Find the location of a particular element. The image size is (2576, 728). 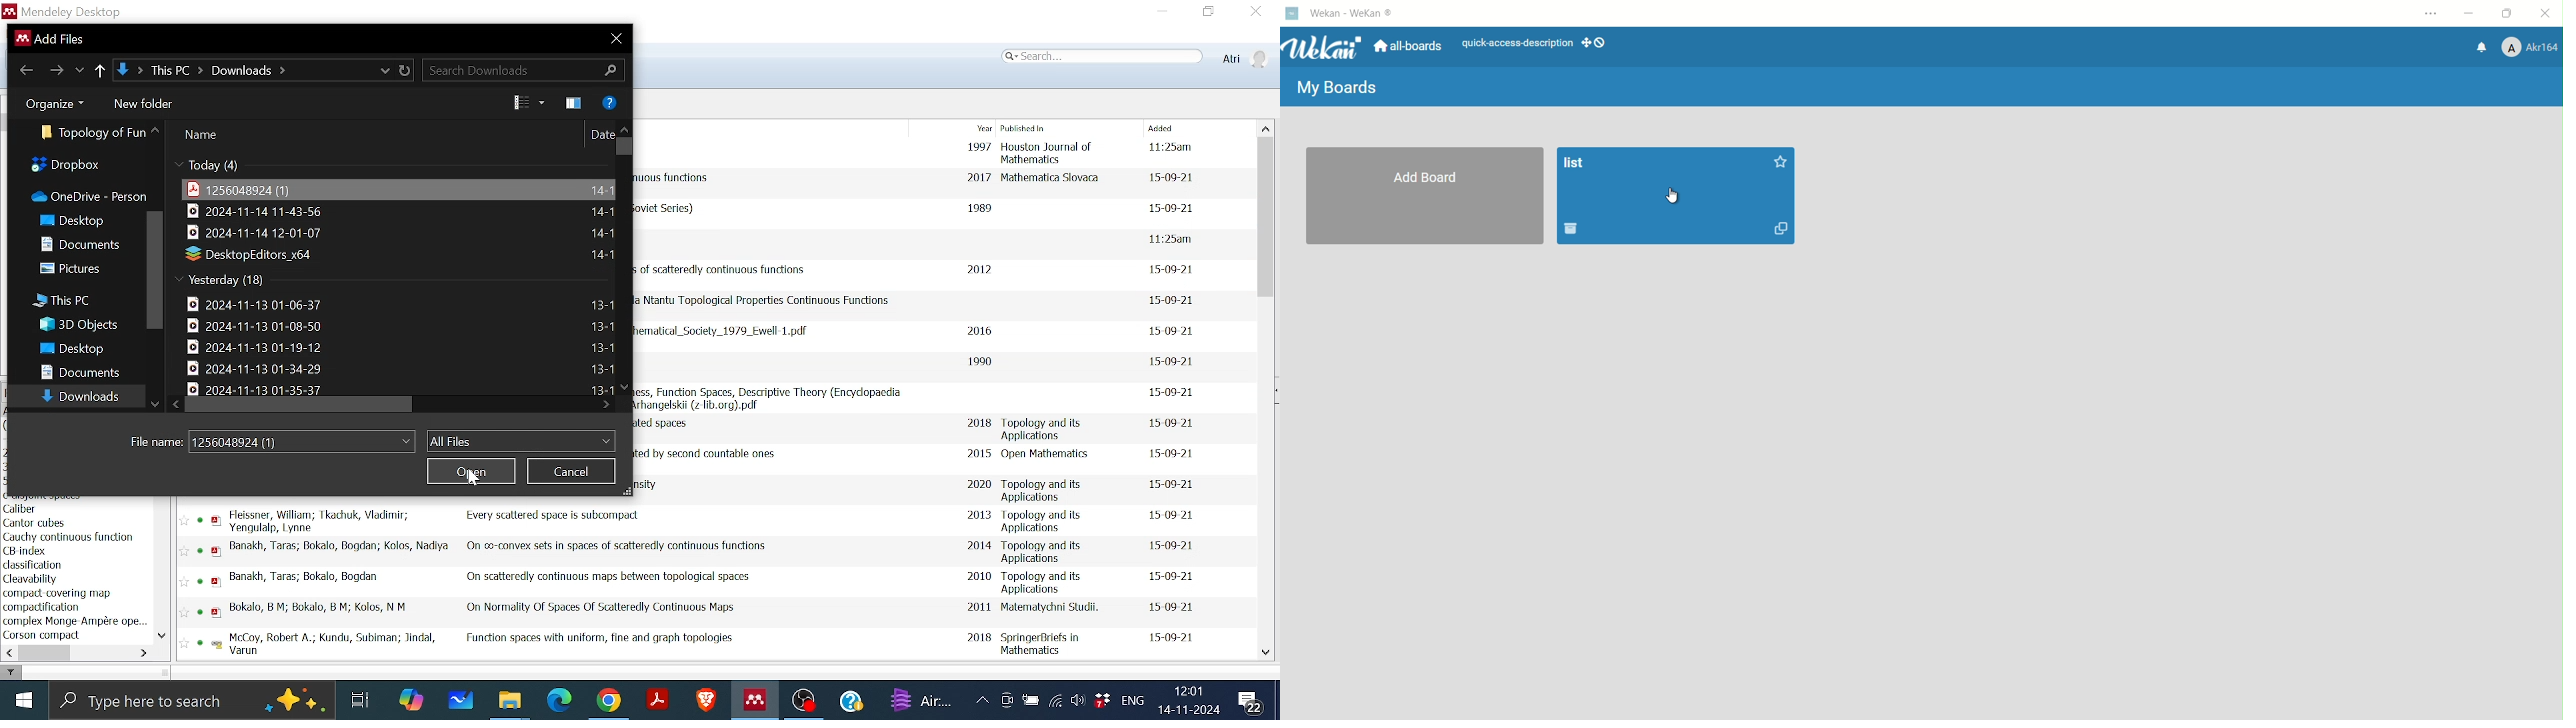

Files is located at coordinates (520, 440).